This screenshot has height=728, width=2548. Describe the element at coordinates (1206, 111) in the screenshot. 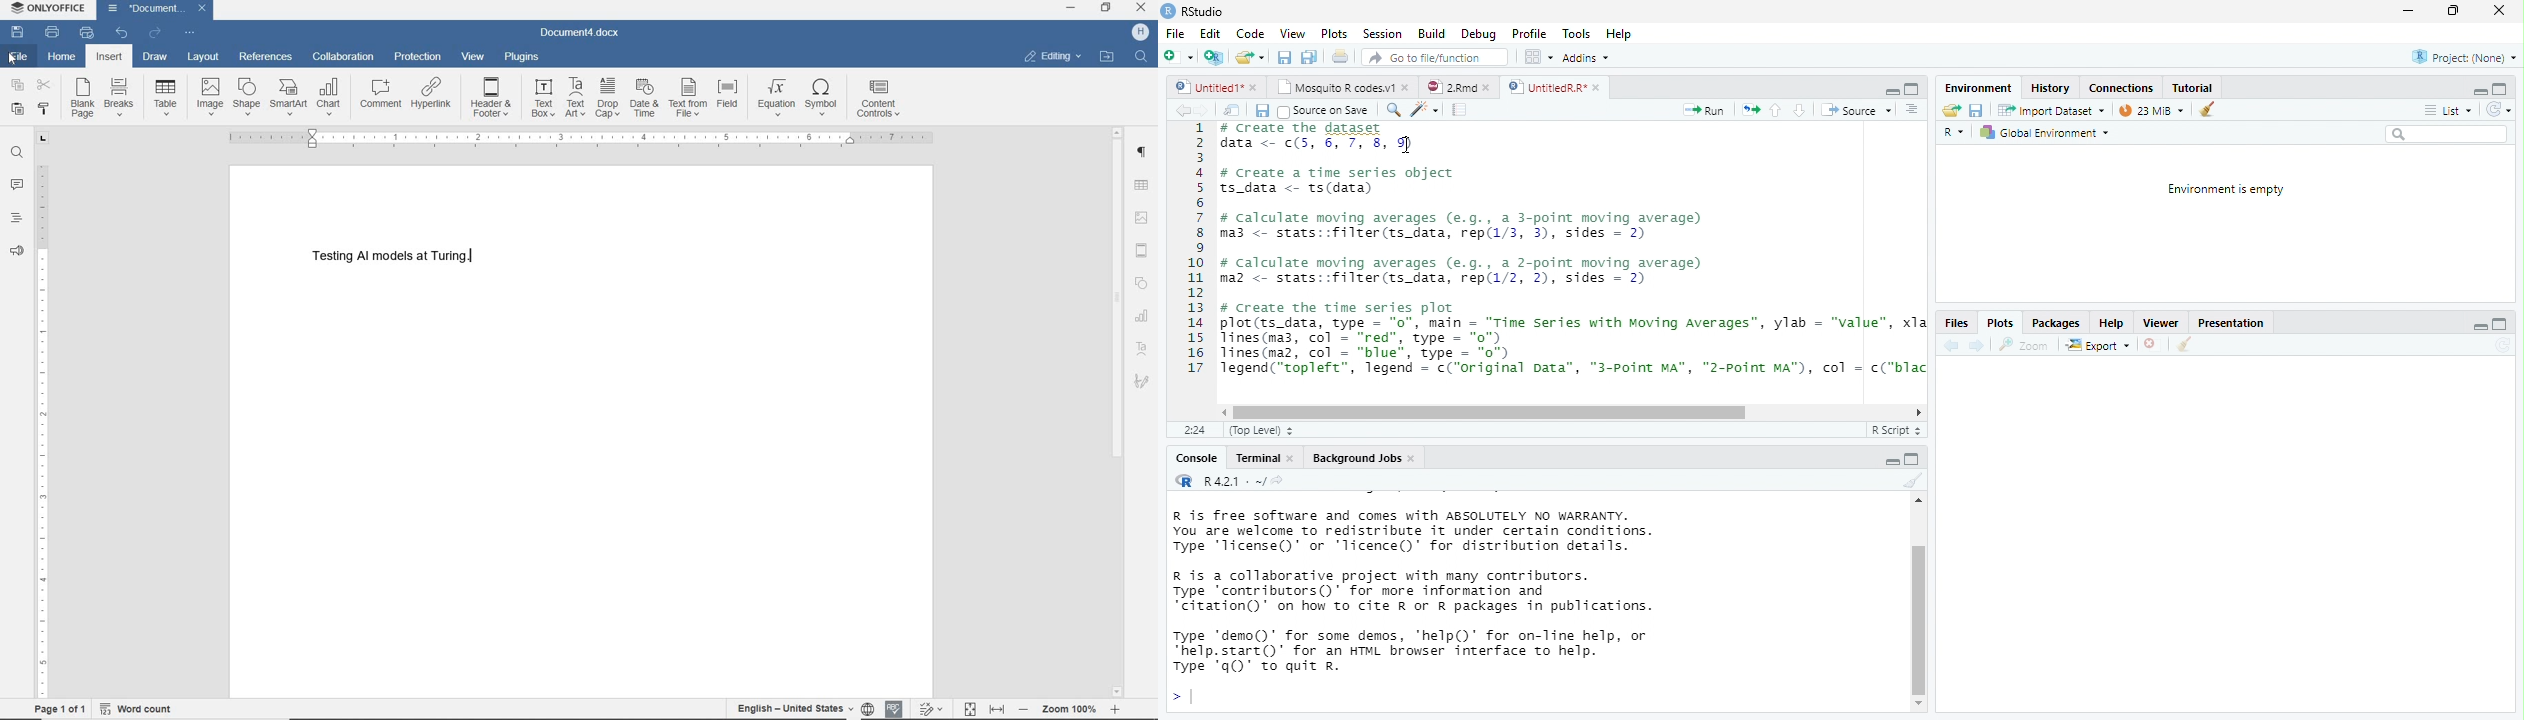

I see `next` at that location.